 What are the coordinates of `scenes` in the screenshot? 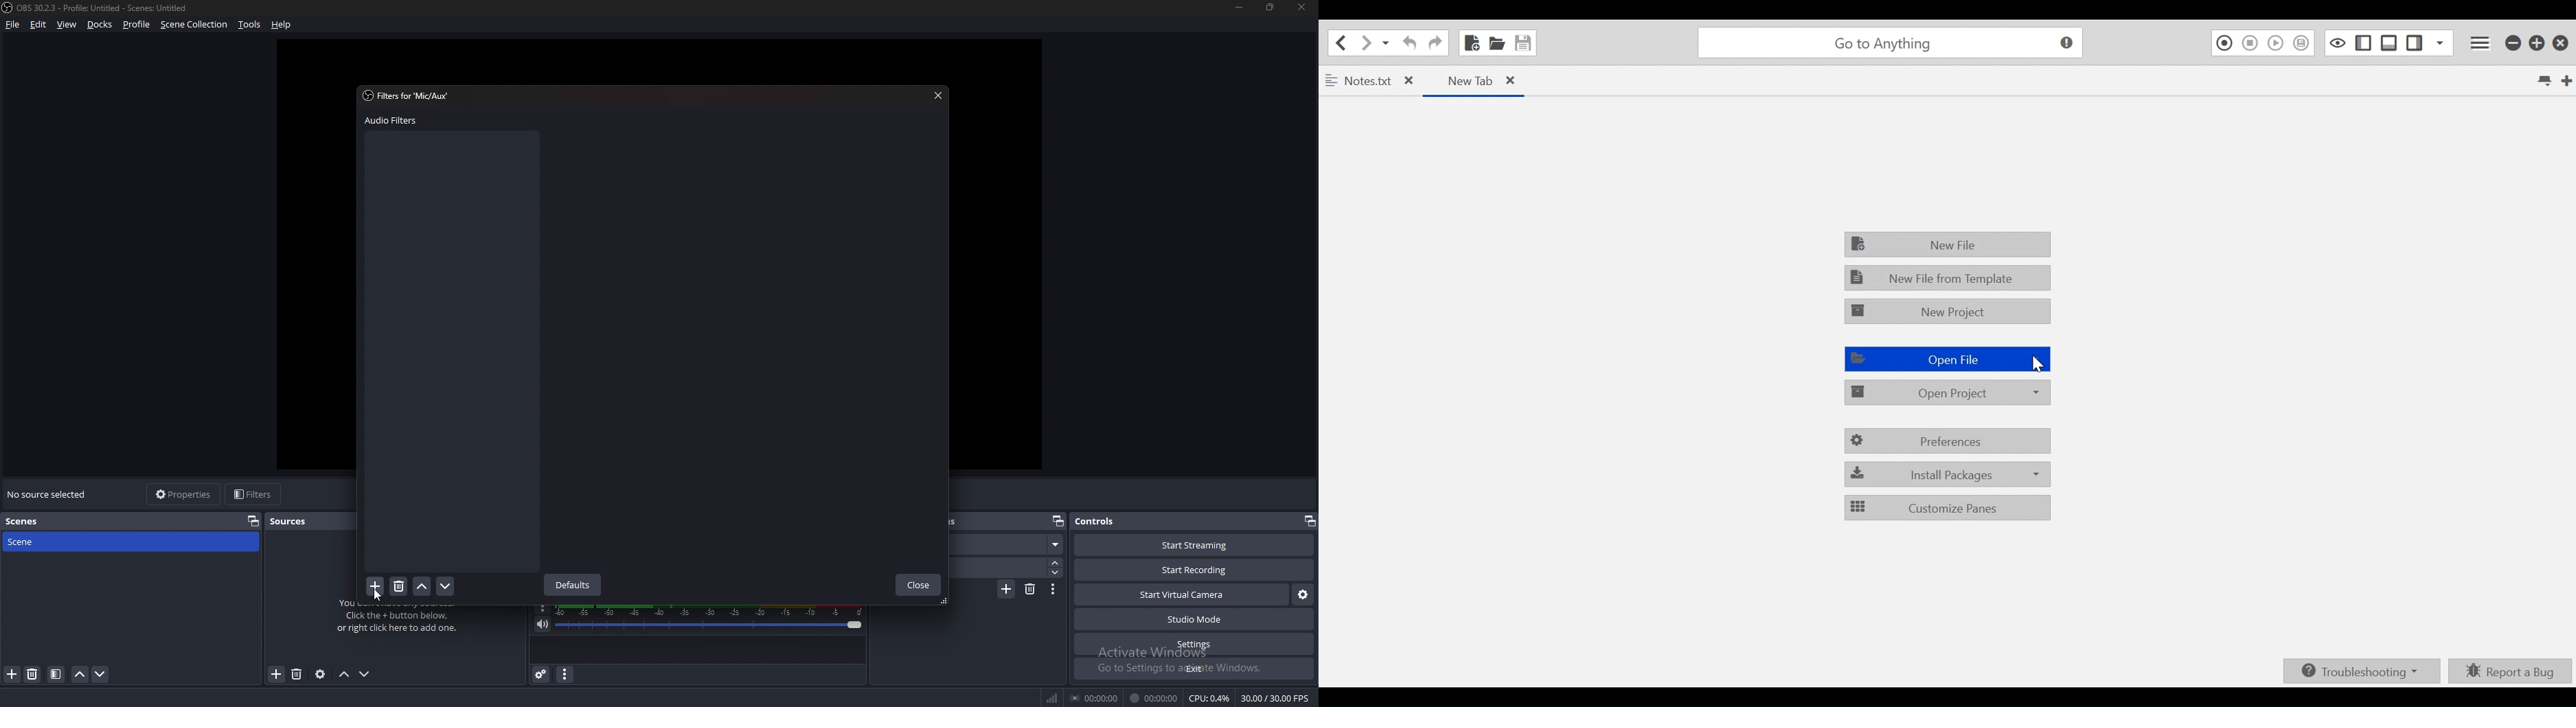 It's located at (24, 522).